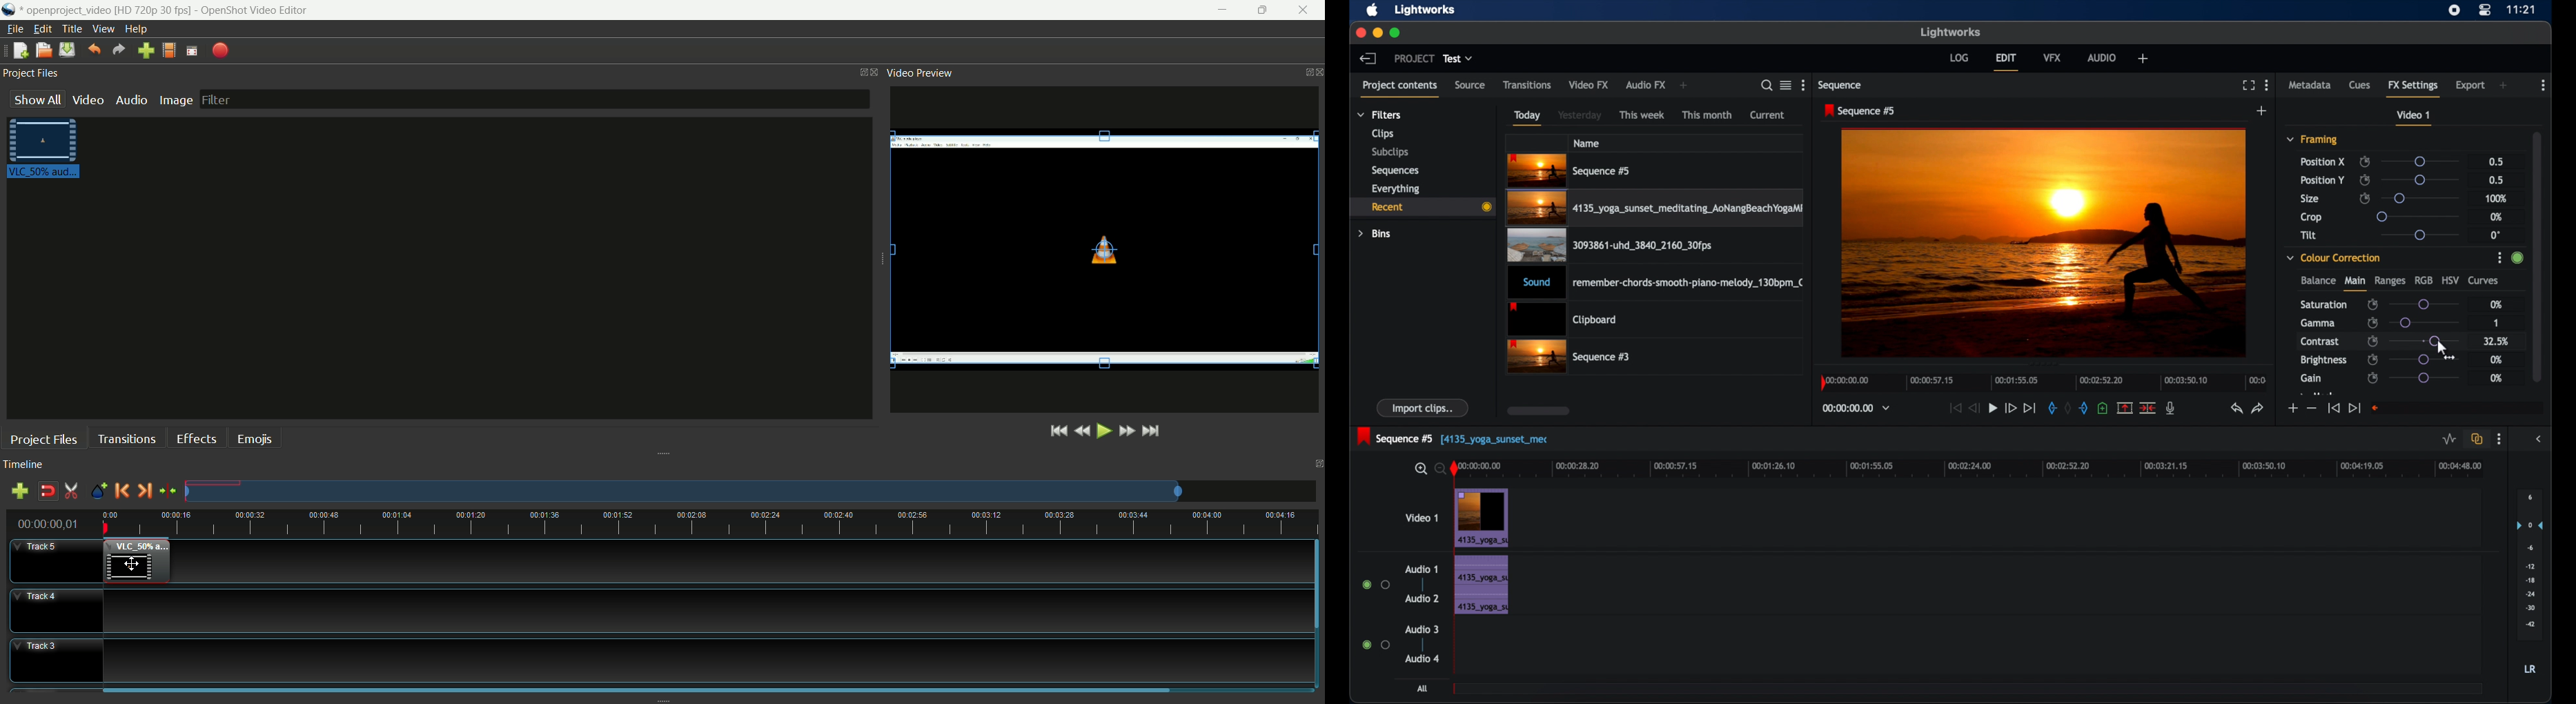 This screenshot has width=2576, height=728. I want to click on lr, so click(2530, 669).